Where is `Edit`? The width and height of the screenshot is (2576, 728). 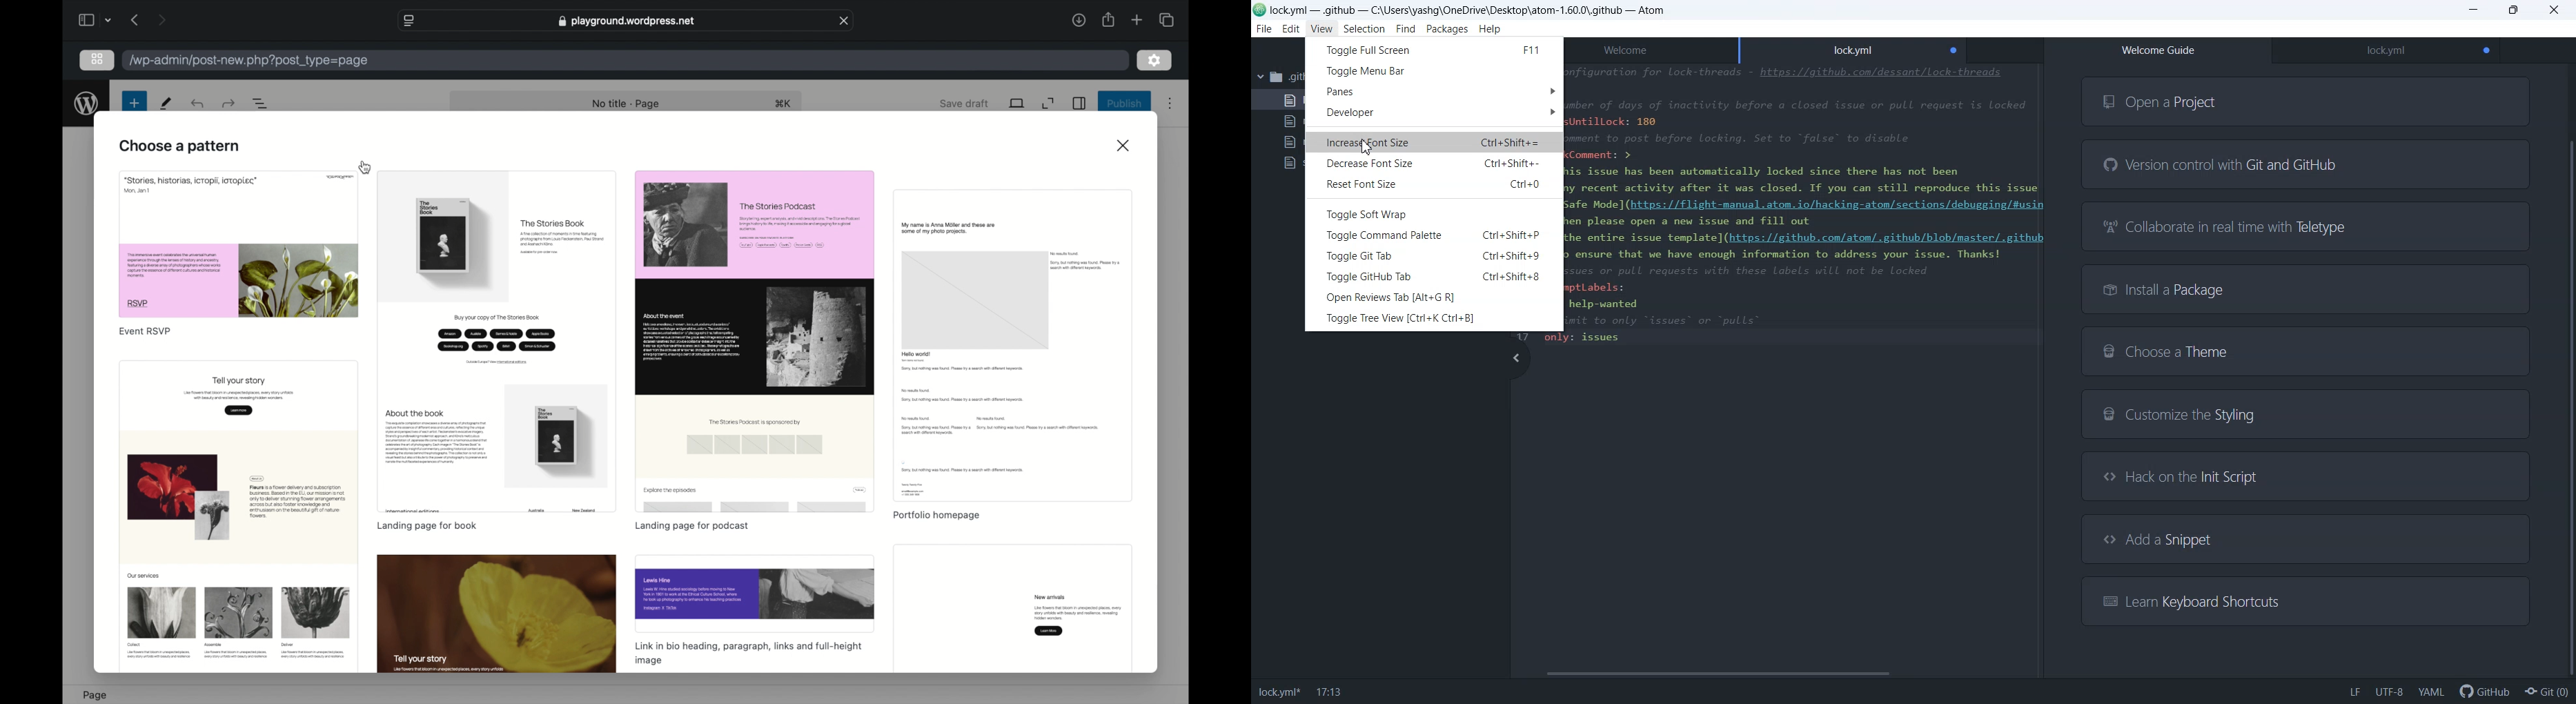 Edit is located at coordinates (1290, 30).